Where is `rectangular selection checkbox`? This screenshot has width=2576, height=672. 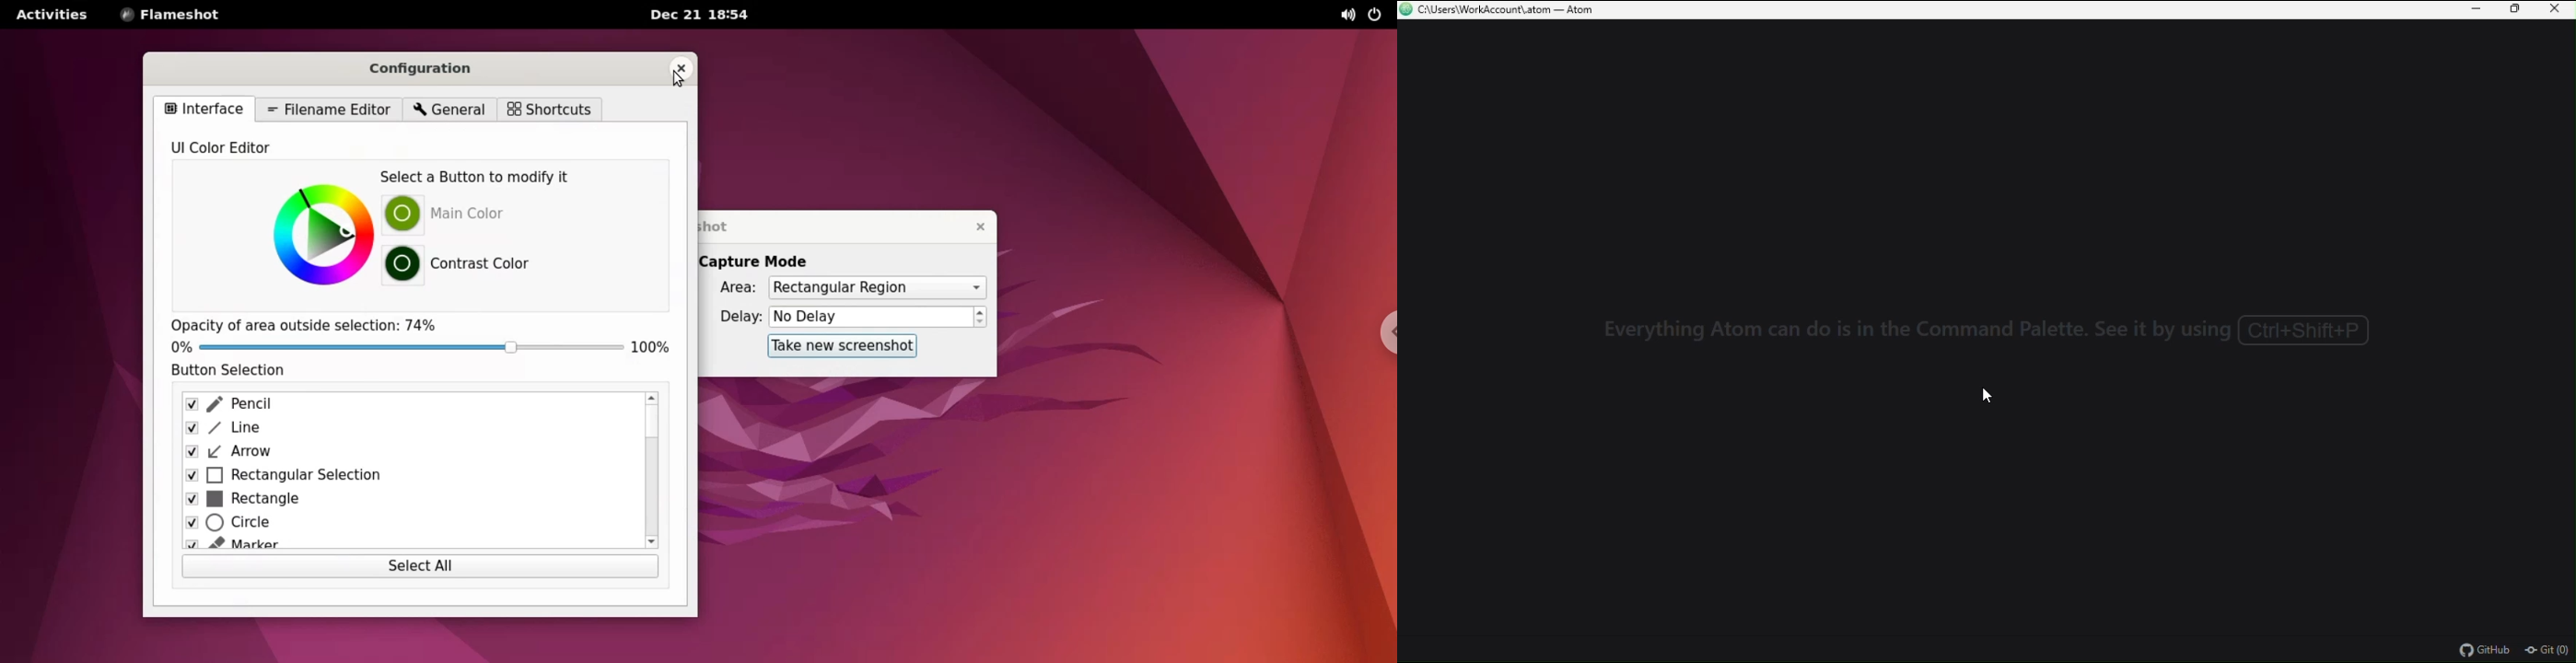
rectangular selection checkbox is located at coordinates (403, 477).